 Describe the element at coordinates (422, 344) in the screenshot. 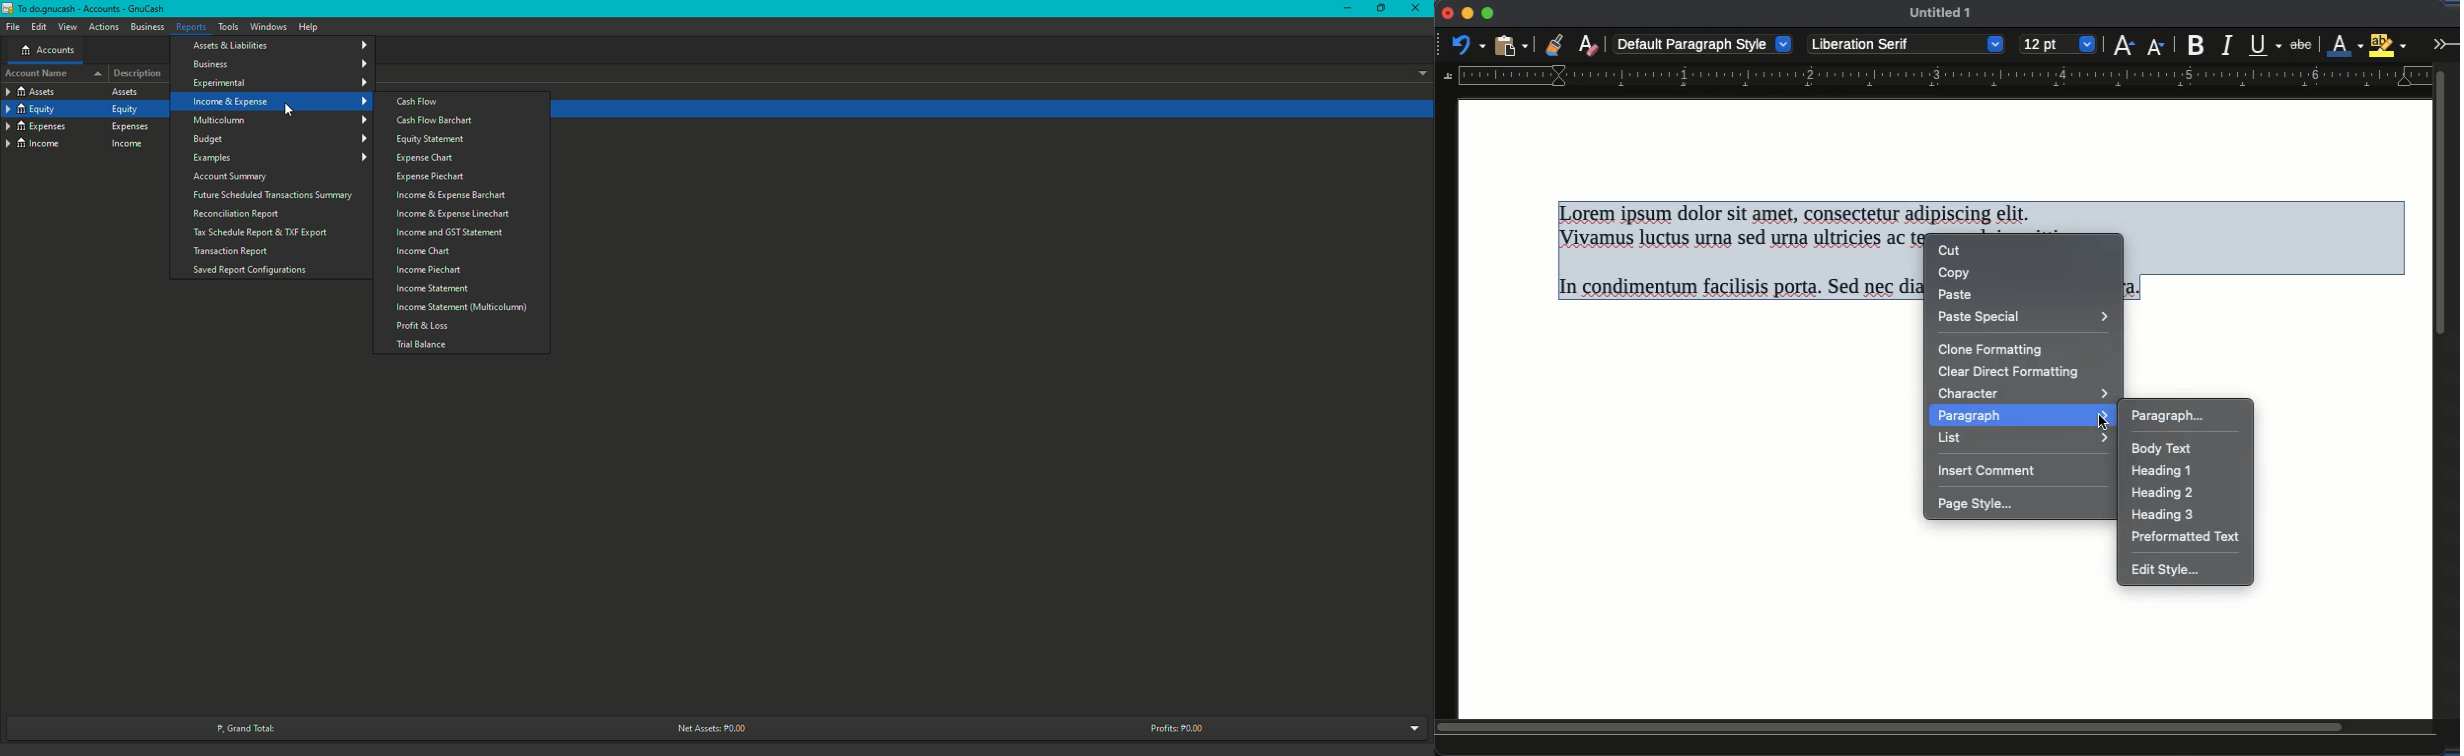

I see `Trial balance` at that location.